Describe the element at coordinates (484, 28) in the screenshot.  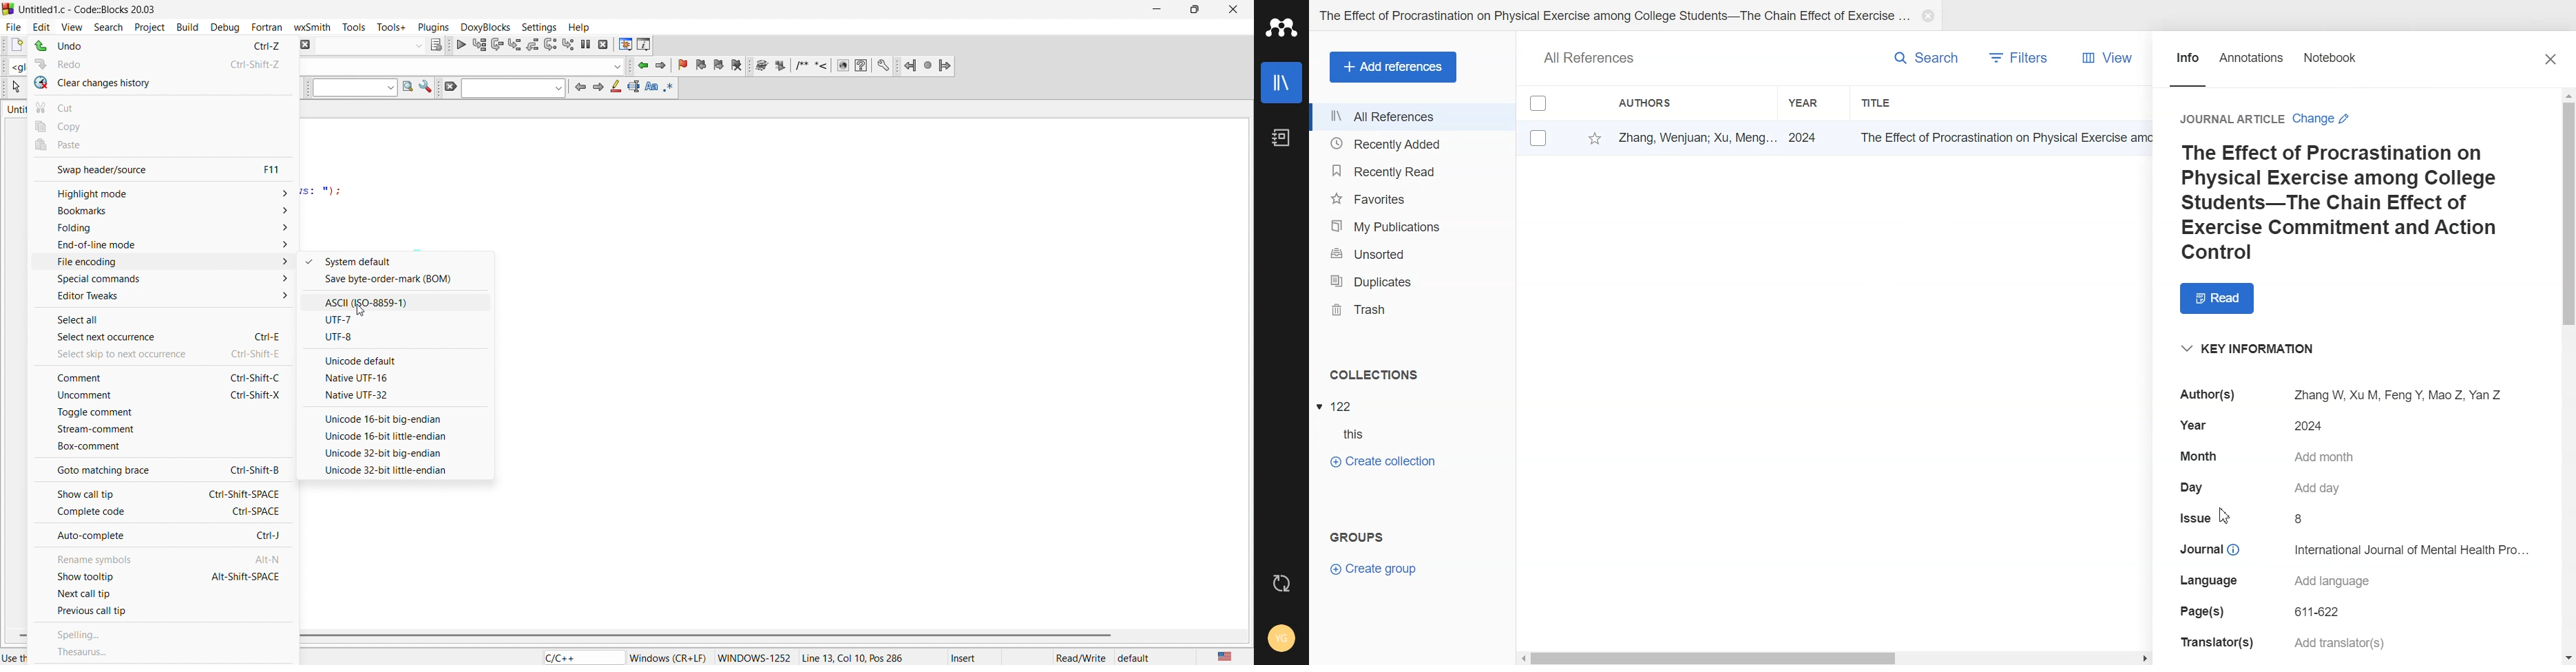
I see `doxyblocks` at that location.